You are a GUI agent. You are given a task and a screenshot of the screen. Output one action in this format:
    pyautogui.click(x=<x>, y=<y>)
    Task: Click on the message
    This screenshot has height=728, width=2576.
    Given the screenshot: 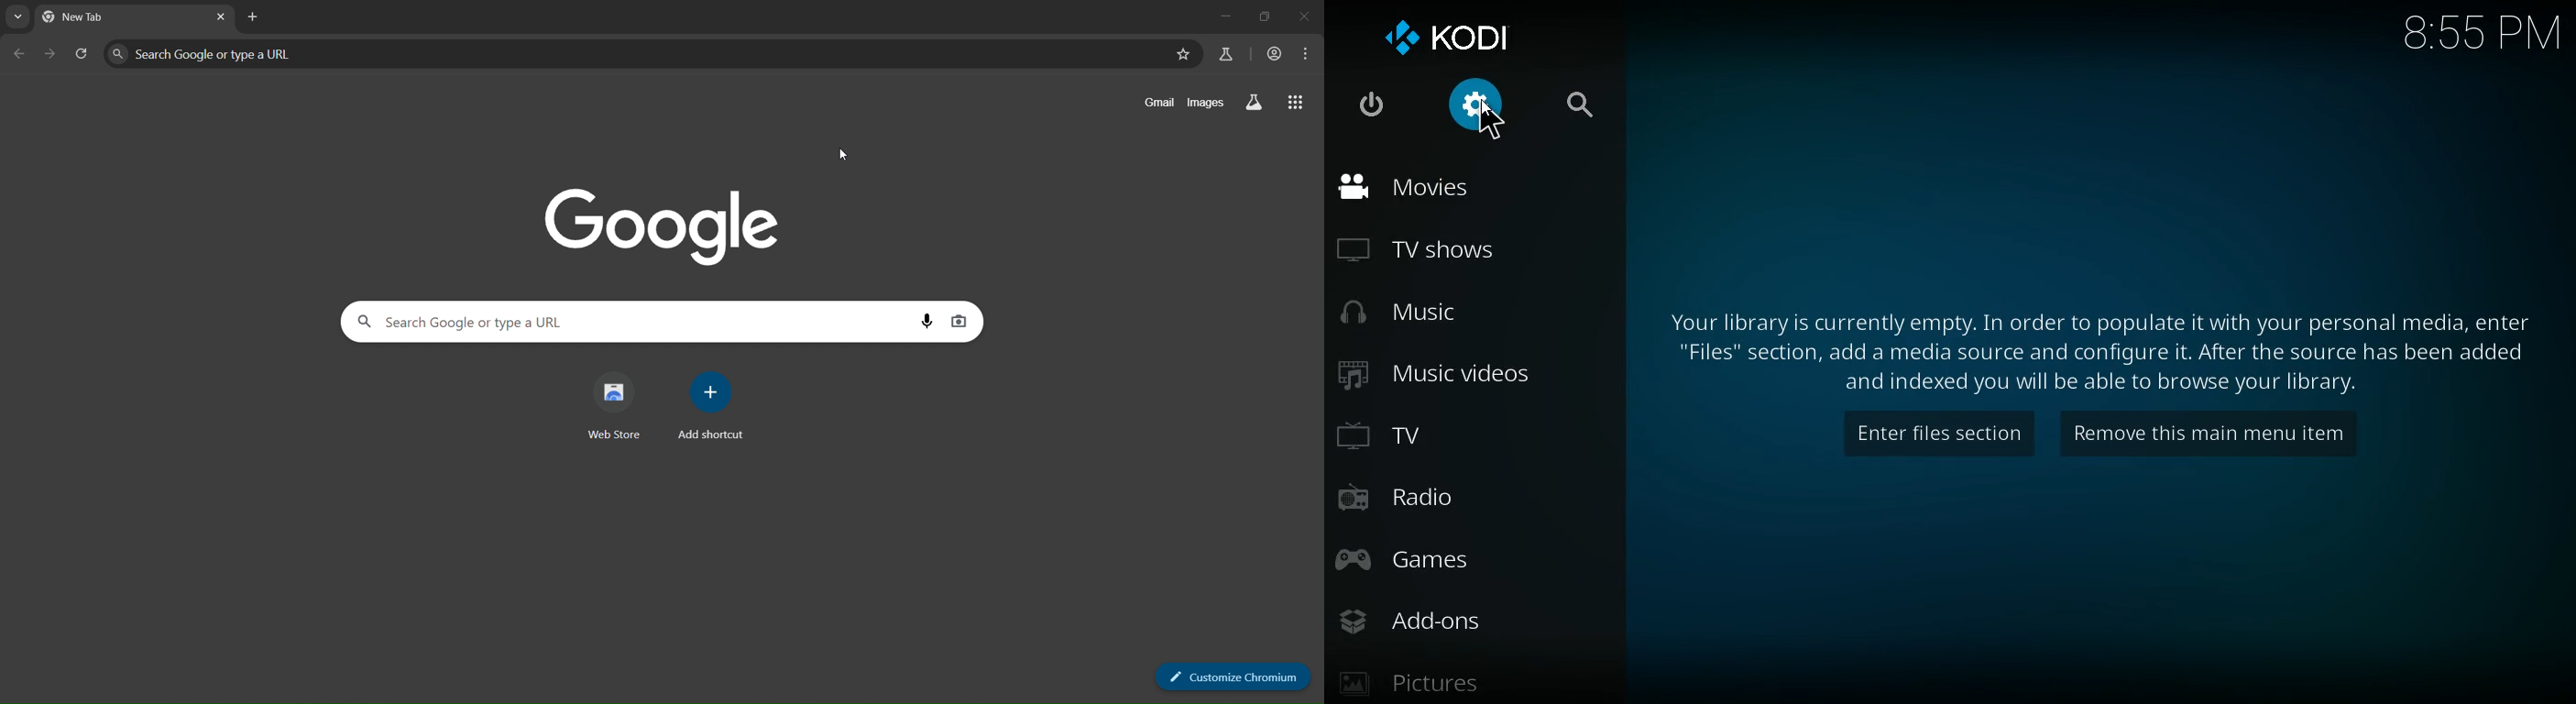 What is the action you would take?
    pyautogui.click(x=2093, y=349)
    